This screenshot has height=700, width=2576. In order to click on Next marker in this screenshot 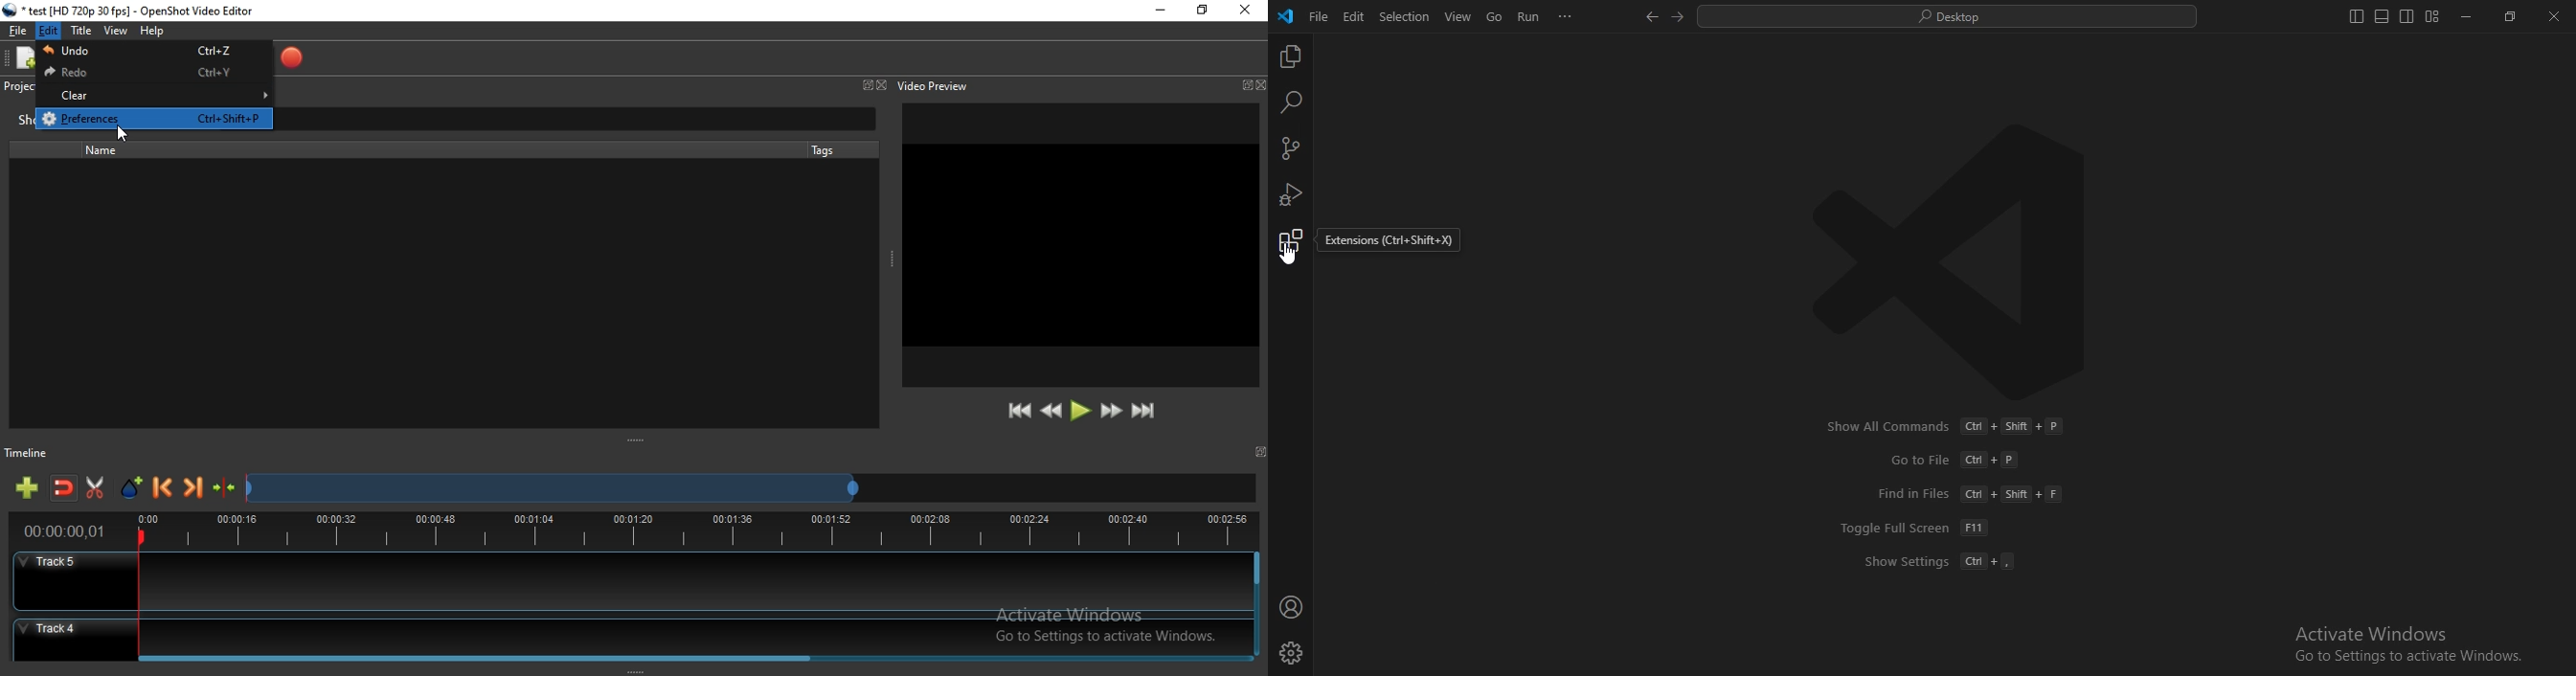, I will do `click(194, 490)`.